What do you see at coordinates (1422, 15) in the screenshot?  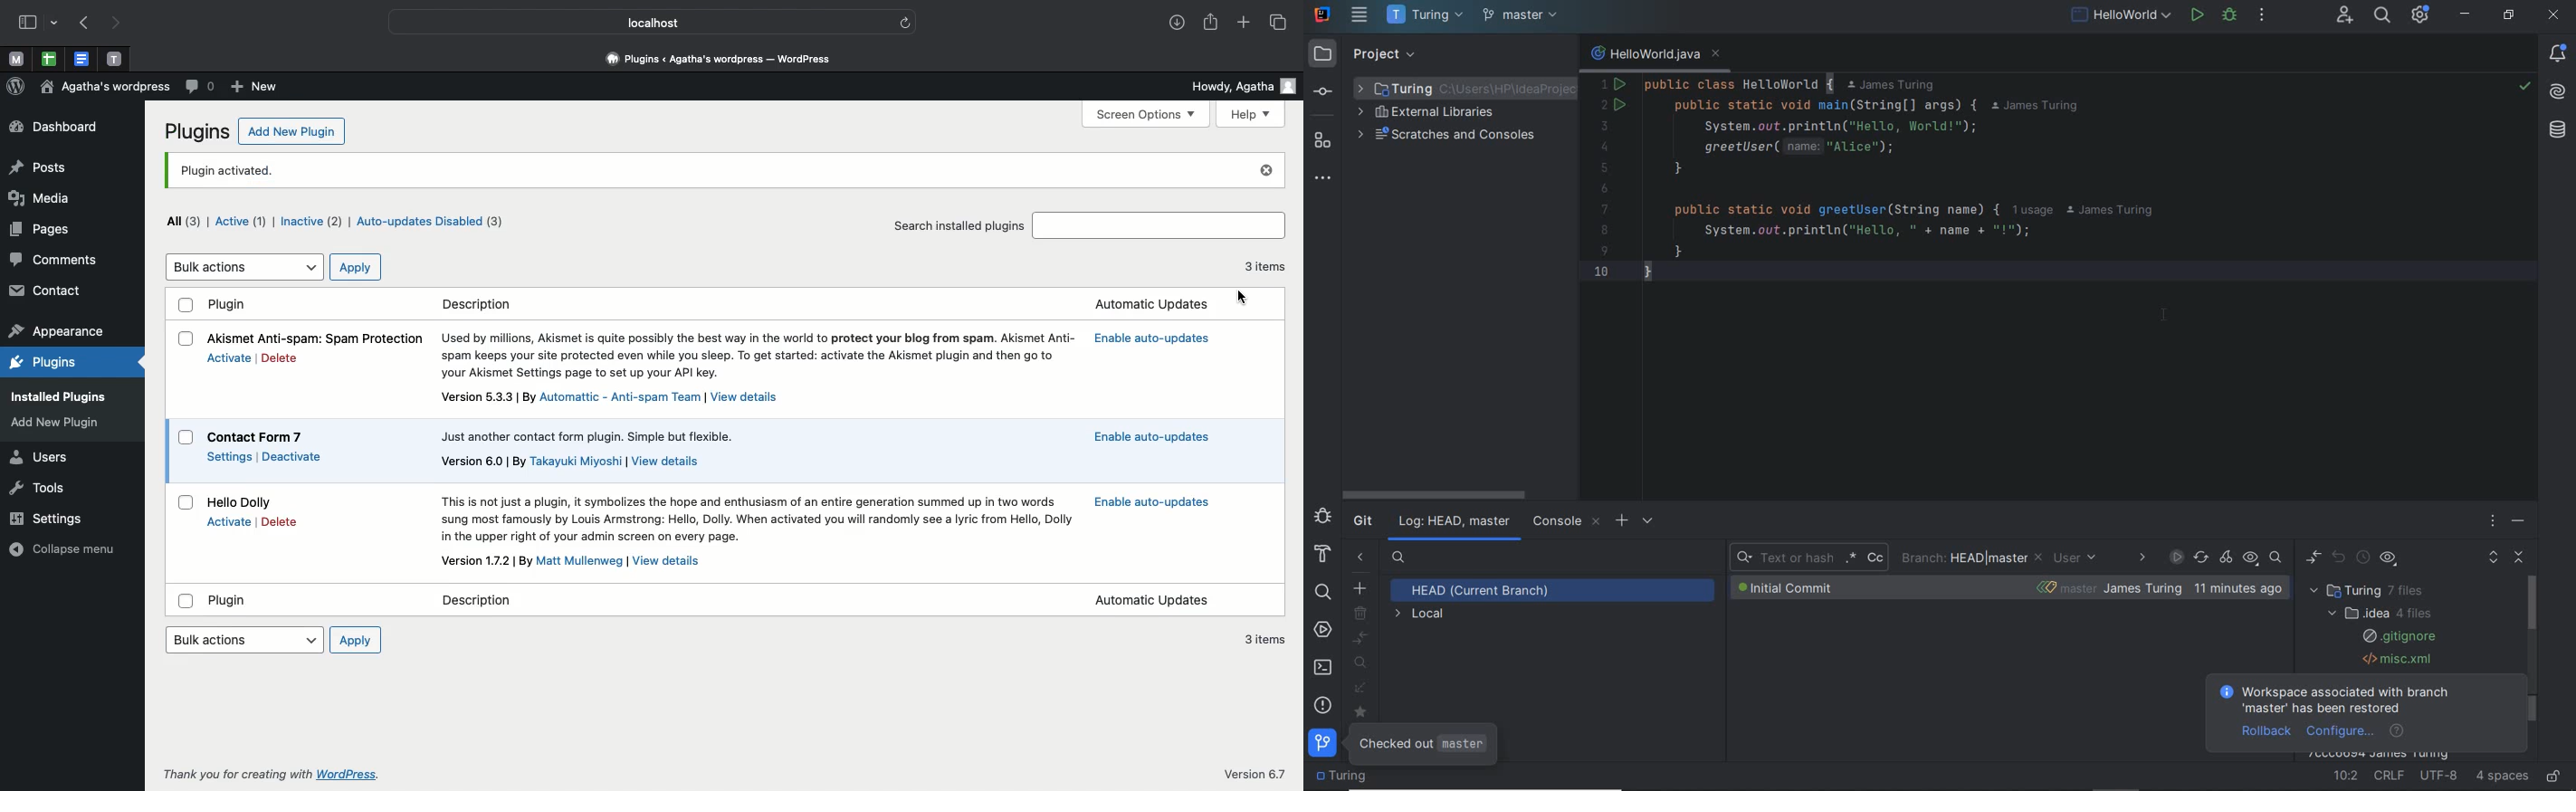 I see `project name` at bounding box center [1422, 15].